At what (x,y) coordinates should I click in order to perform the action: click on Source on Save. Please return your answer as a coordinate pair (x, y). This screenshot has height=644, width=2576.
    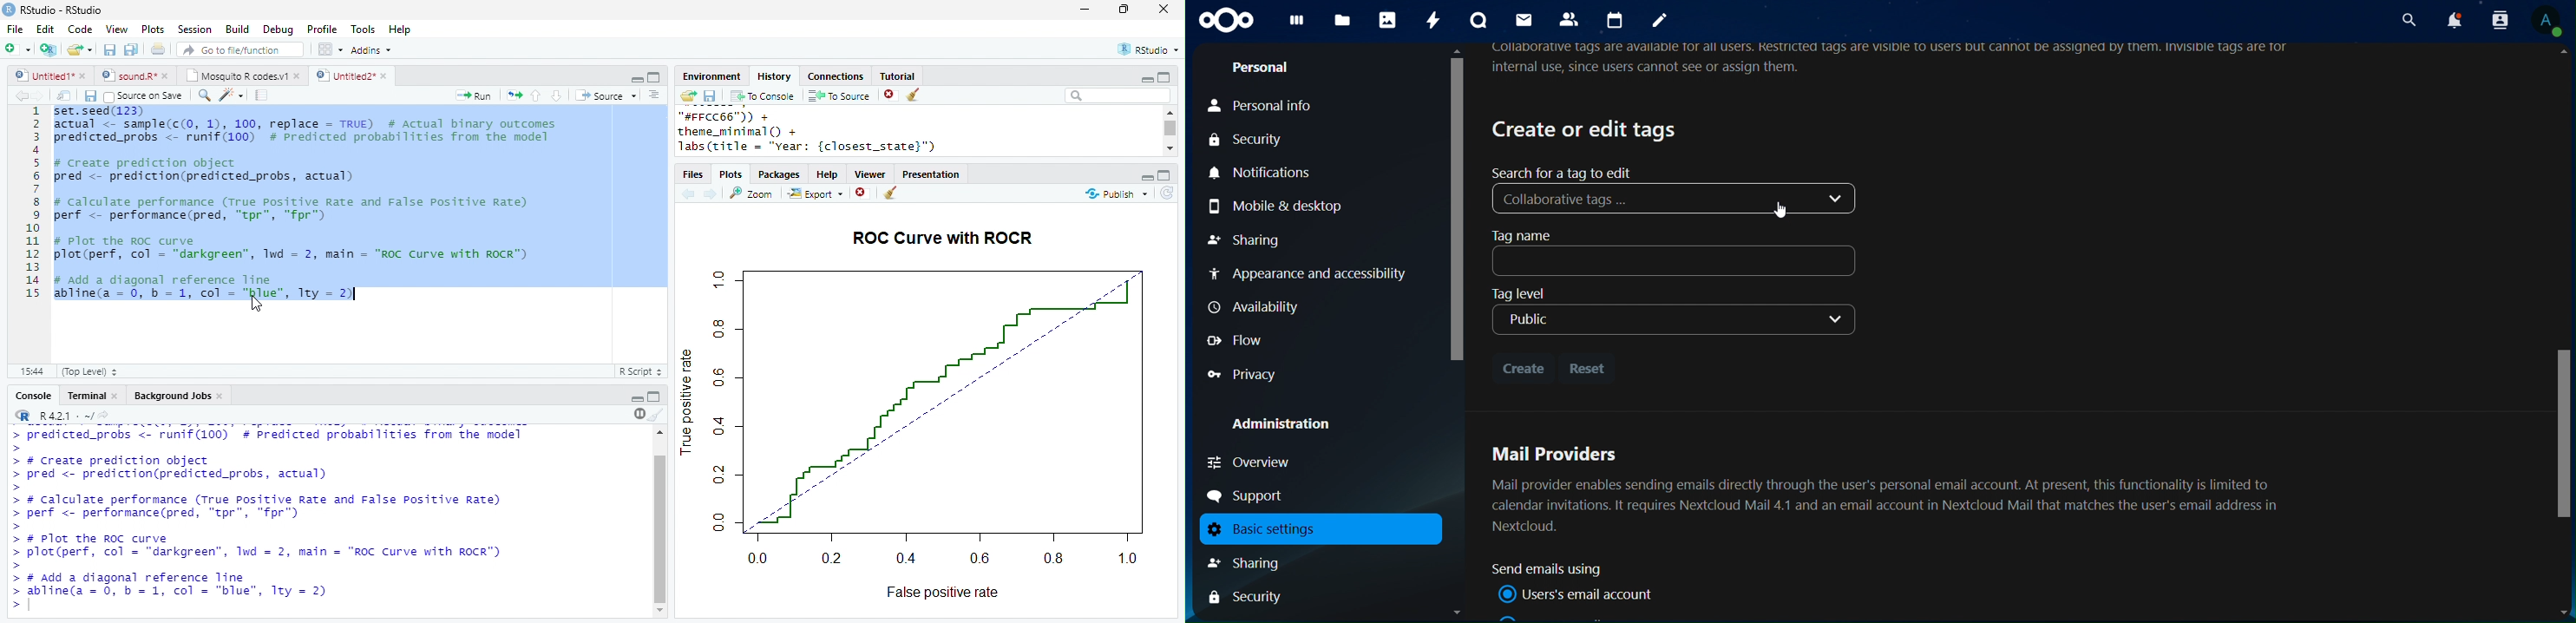
    Looking at the image, I should click on (141, 96).